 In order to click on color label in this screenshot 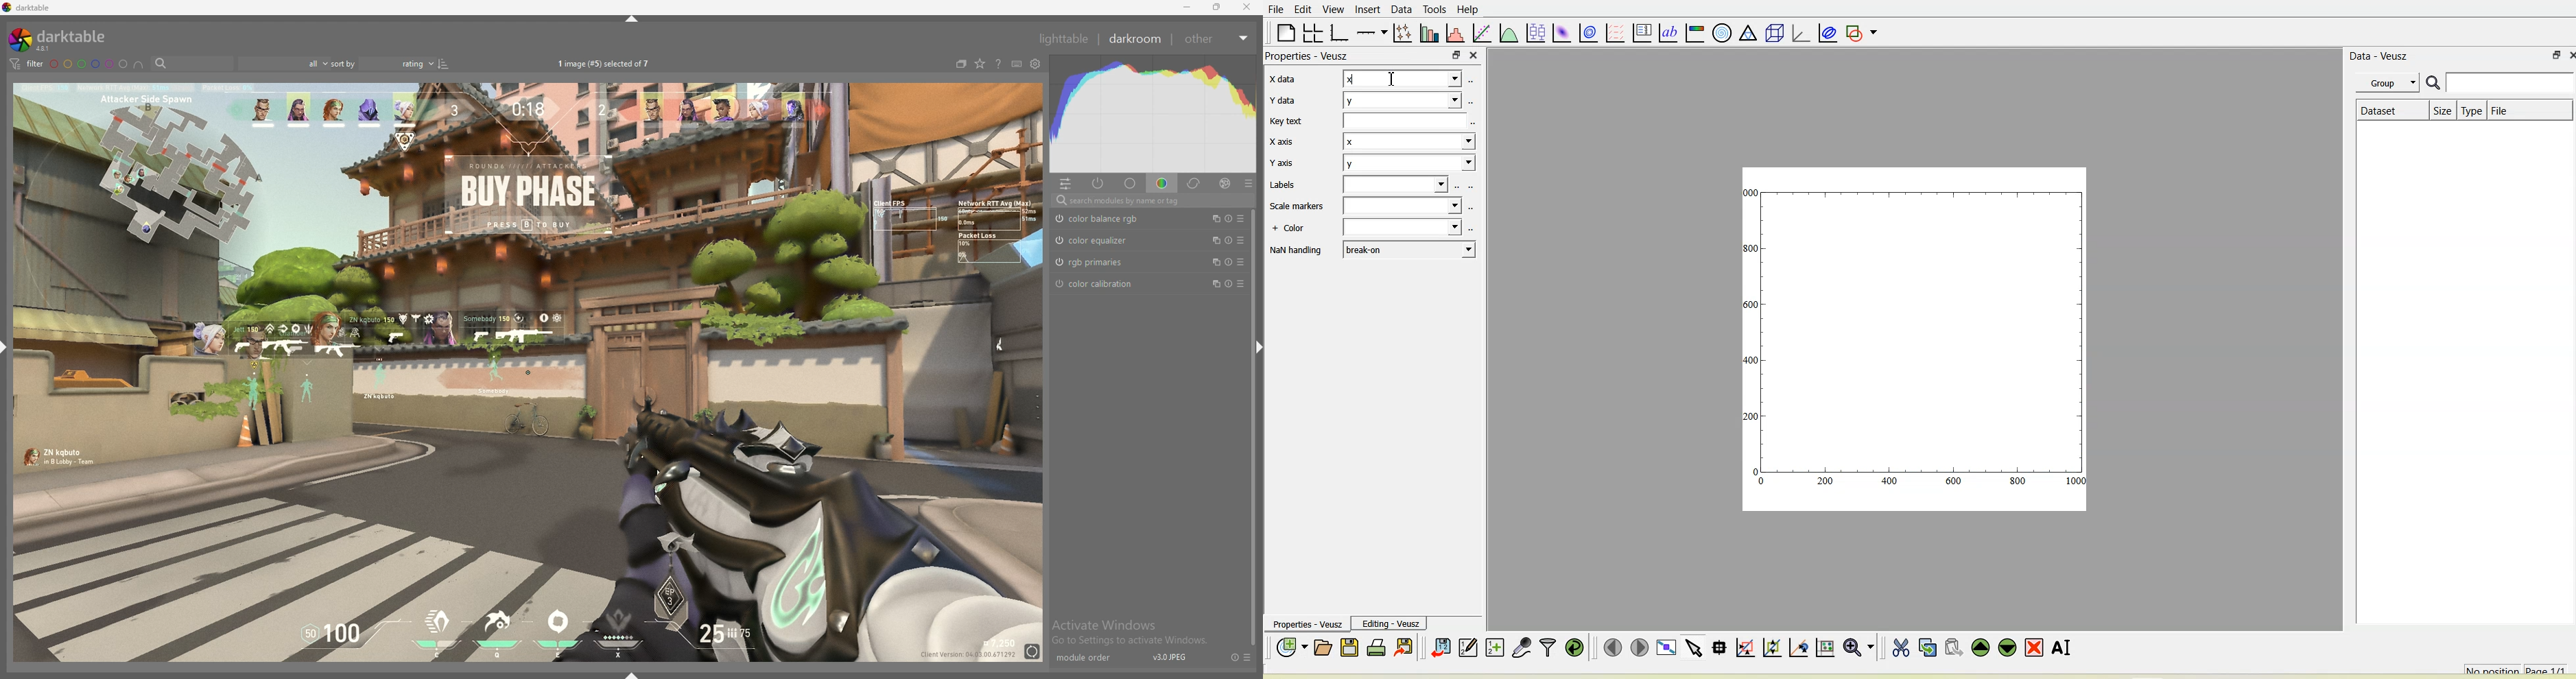, I will do `click(90, 64)`.